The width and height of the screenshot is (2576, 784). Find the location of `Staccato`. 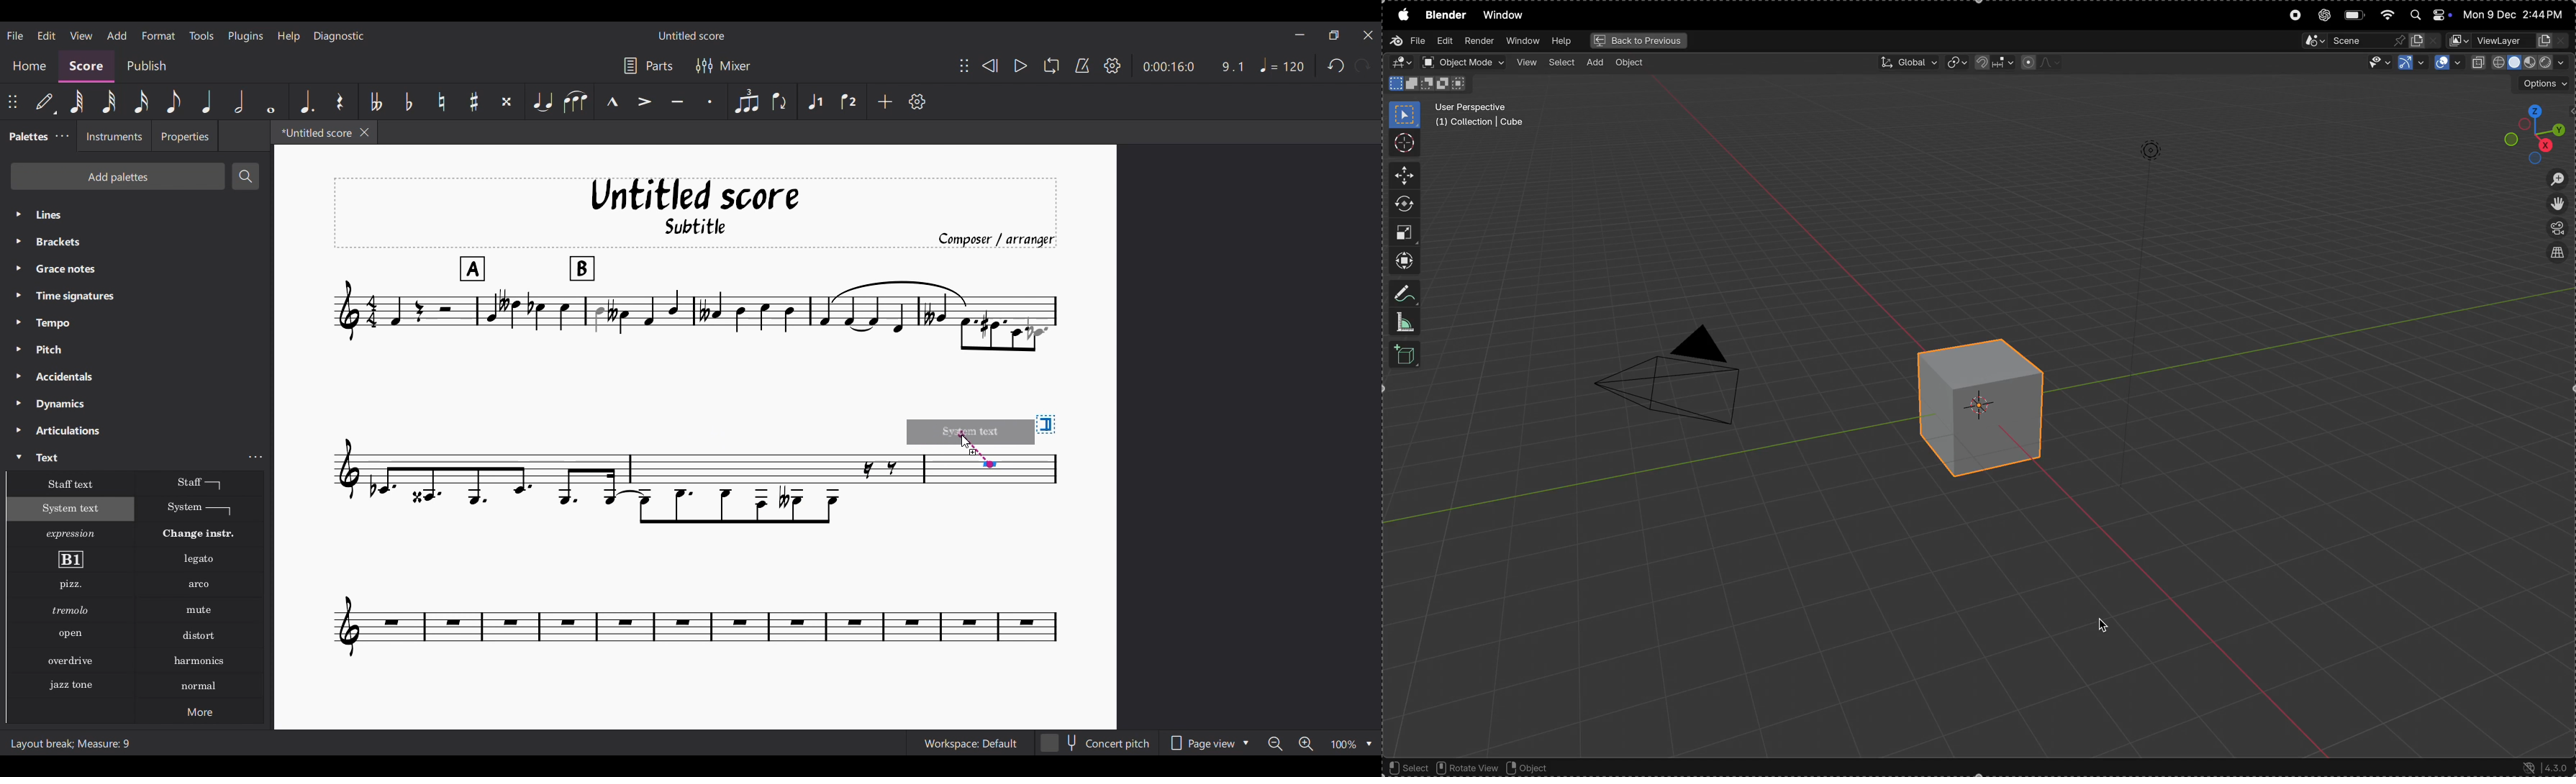

Staccato is located at coordinates (710, 101).